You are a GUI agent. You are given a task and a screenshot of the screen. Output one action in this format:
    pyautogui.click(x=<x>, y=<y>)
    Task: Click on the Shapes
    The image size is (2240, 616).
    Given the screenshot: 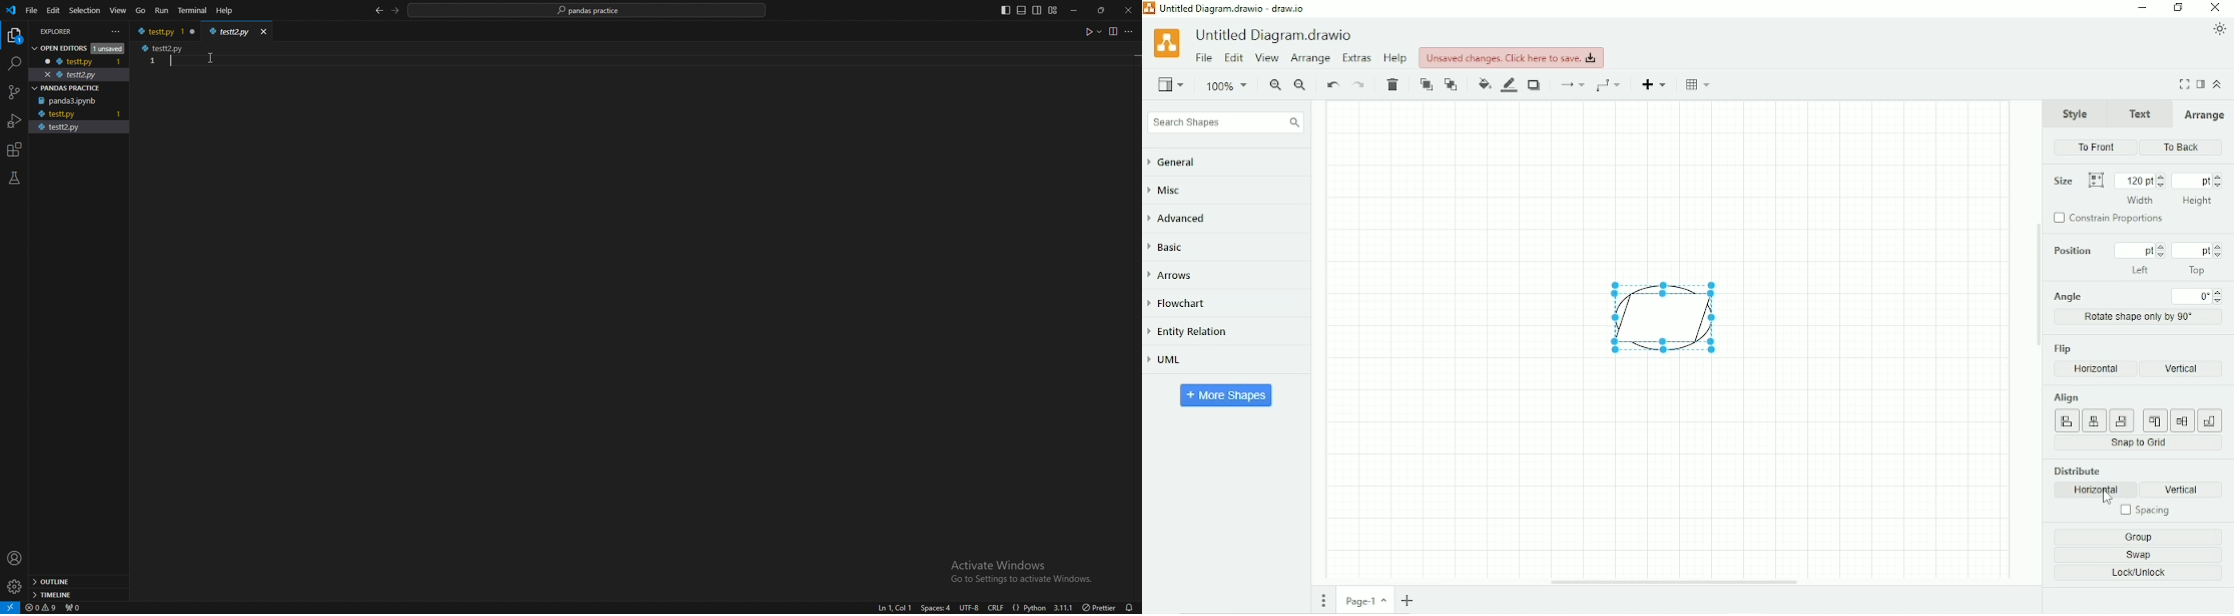 What is the action you would take?
    pyautogui.click(x=1653, y=317)
    